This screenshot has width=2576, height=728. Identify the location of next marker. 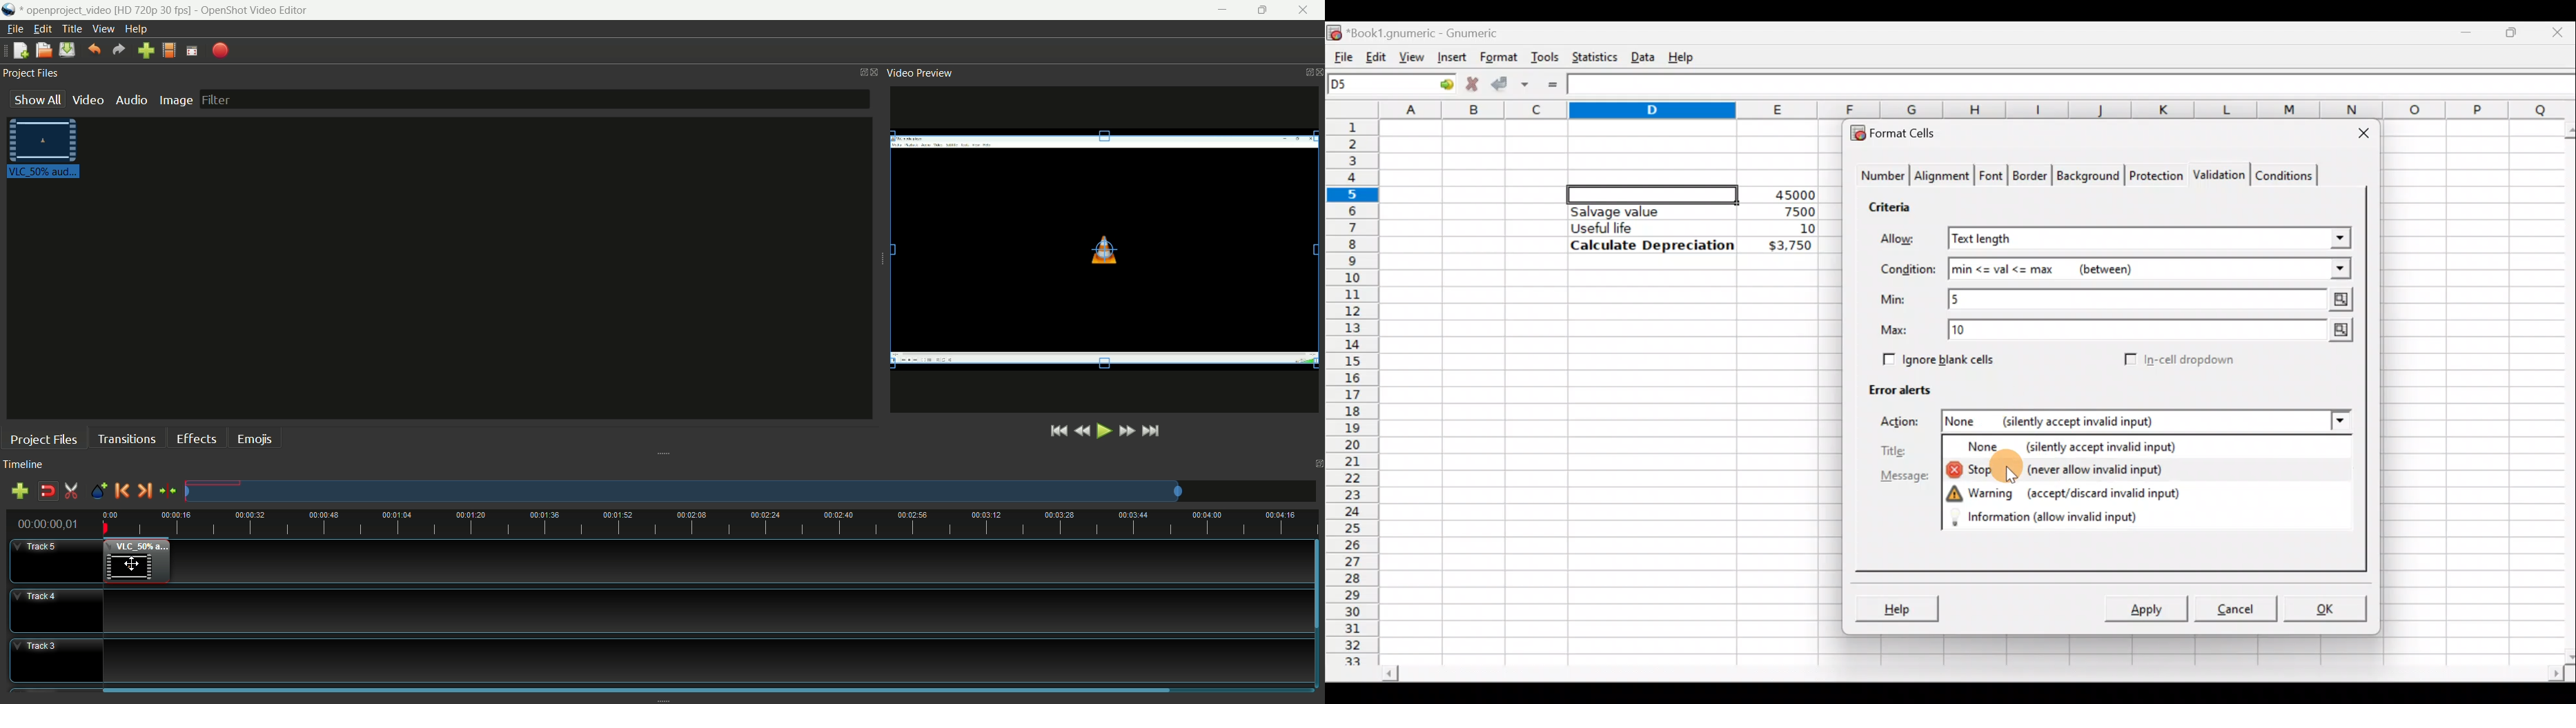
(146, 490).